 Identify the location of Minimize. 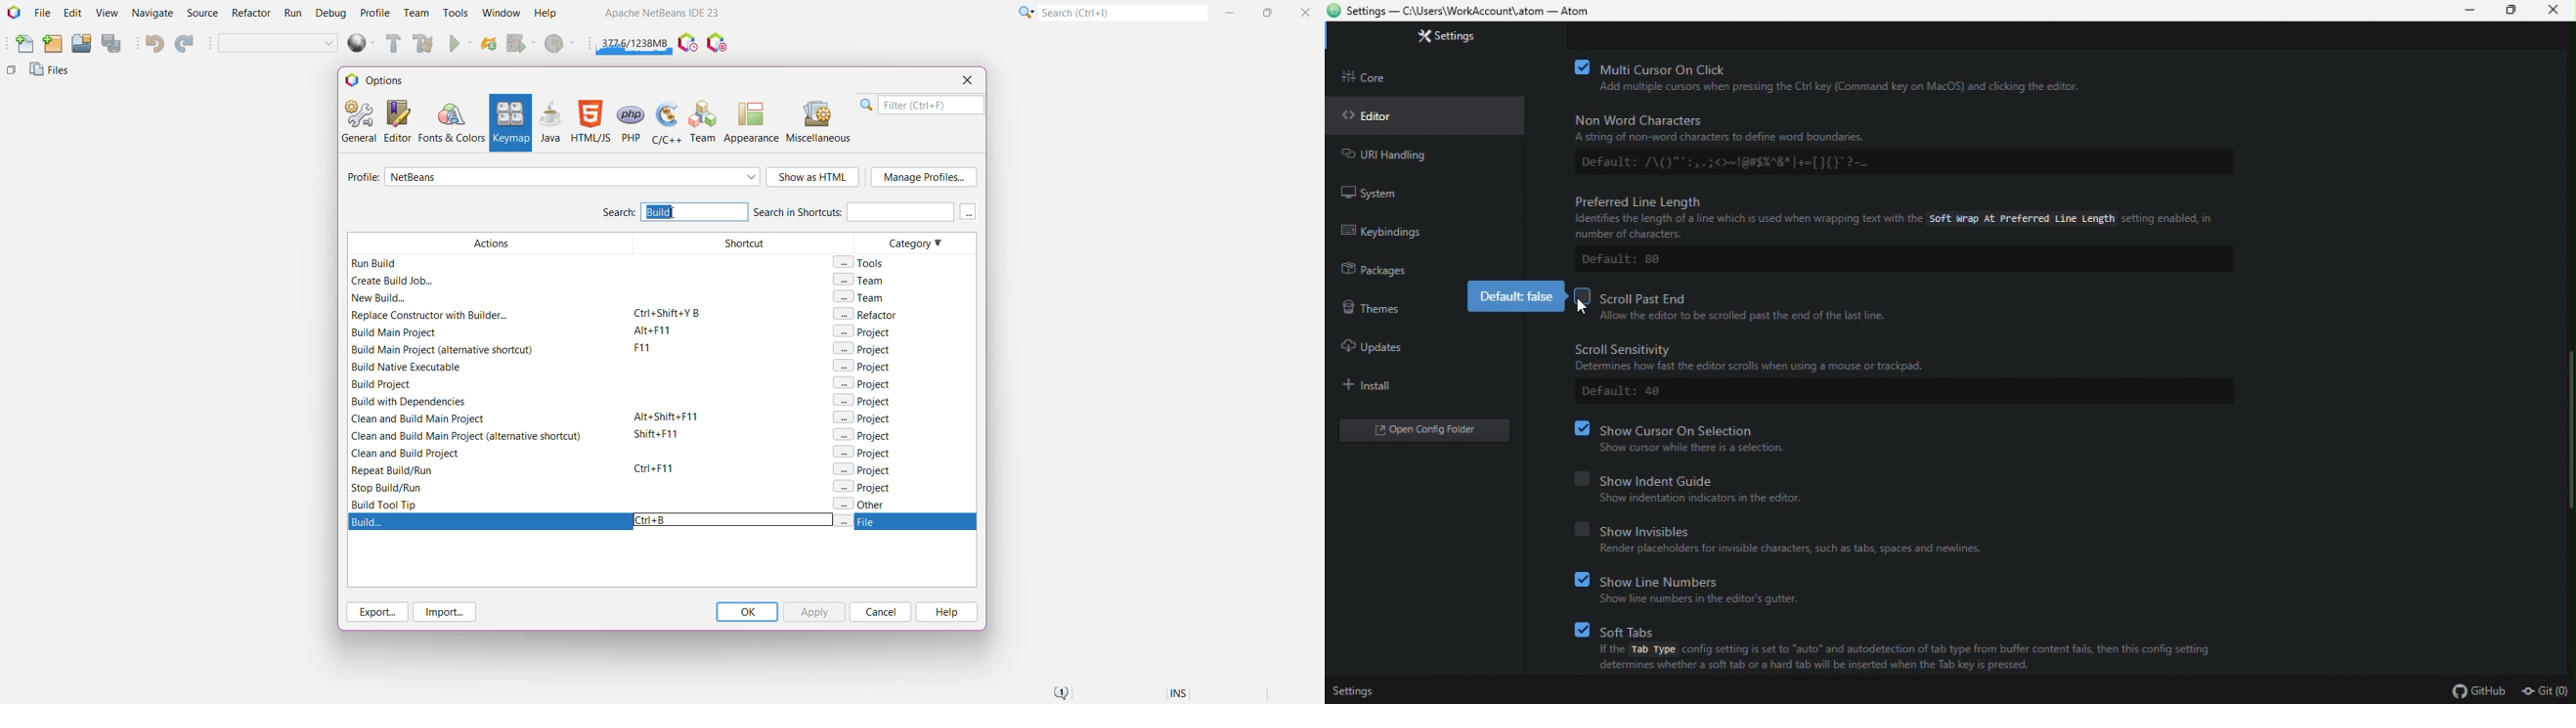
(1232, 12).